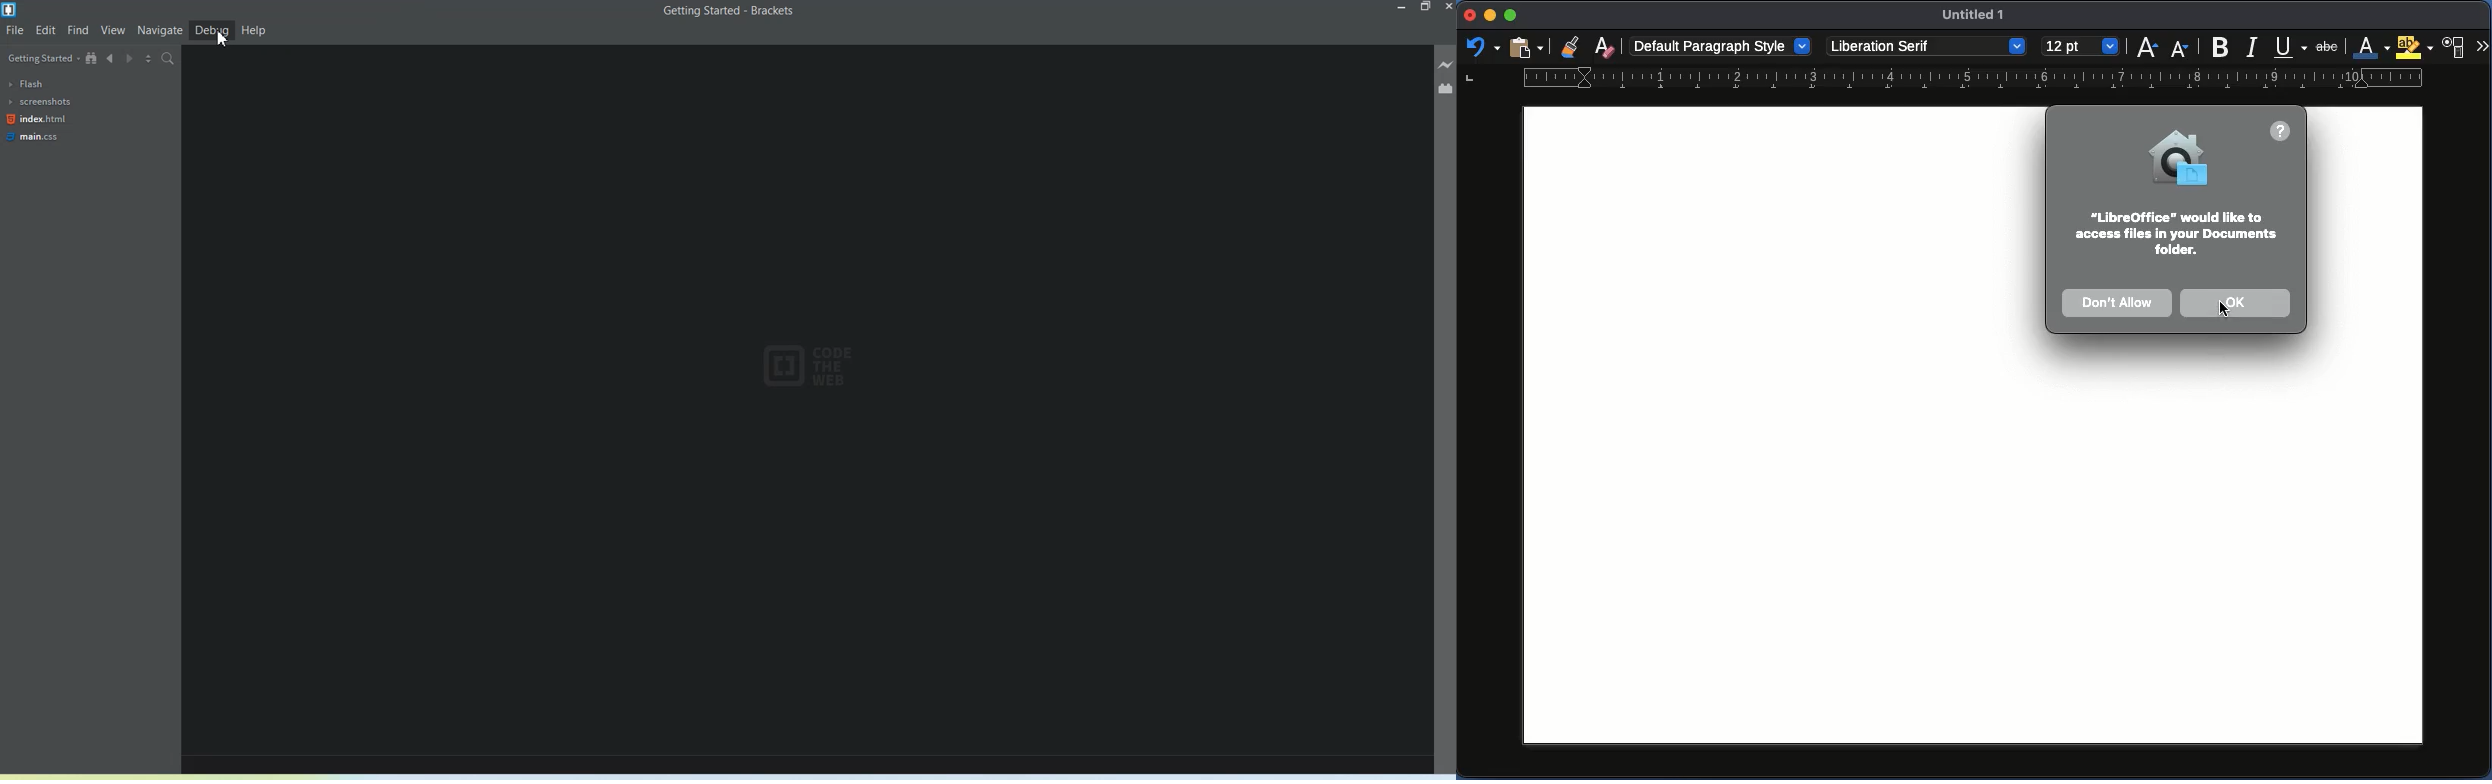  I want to click on Font color, so click(2372, 48).